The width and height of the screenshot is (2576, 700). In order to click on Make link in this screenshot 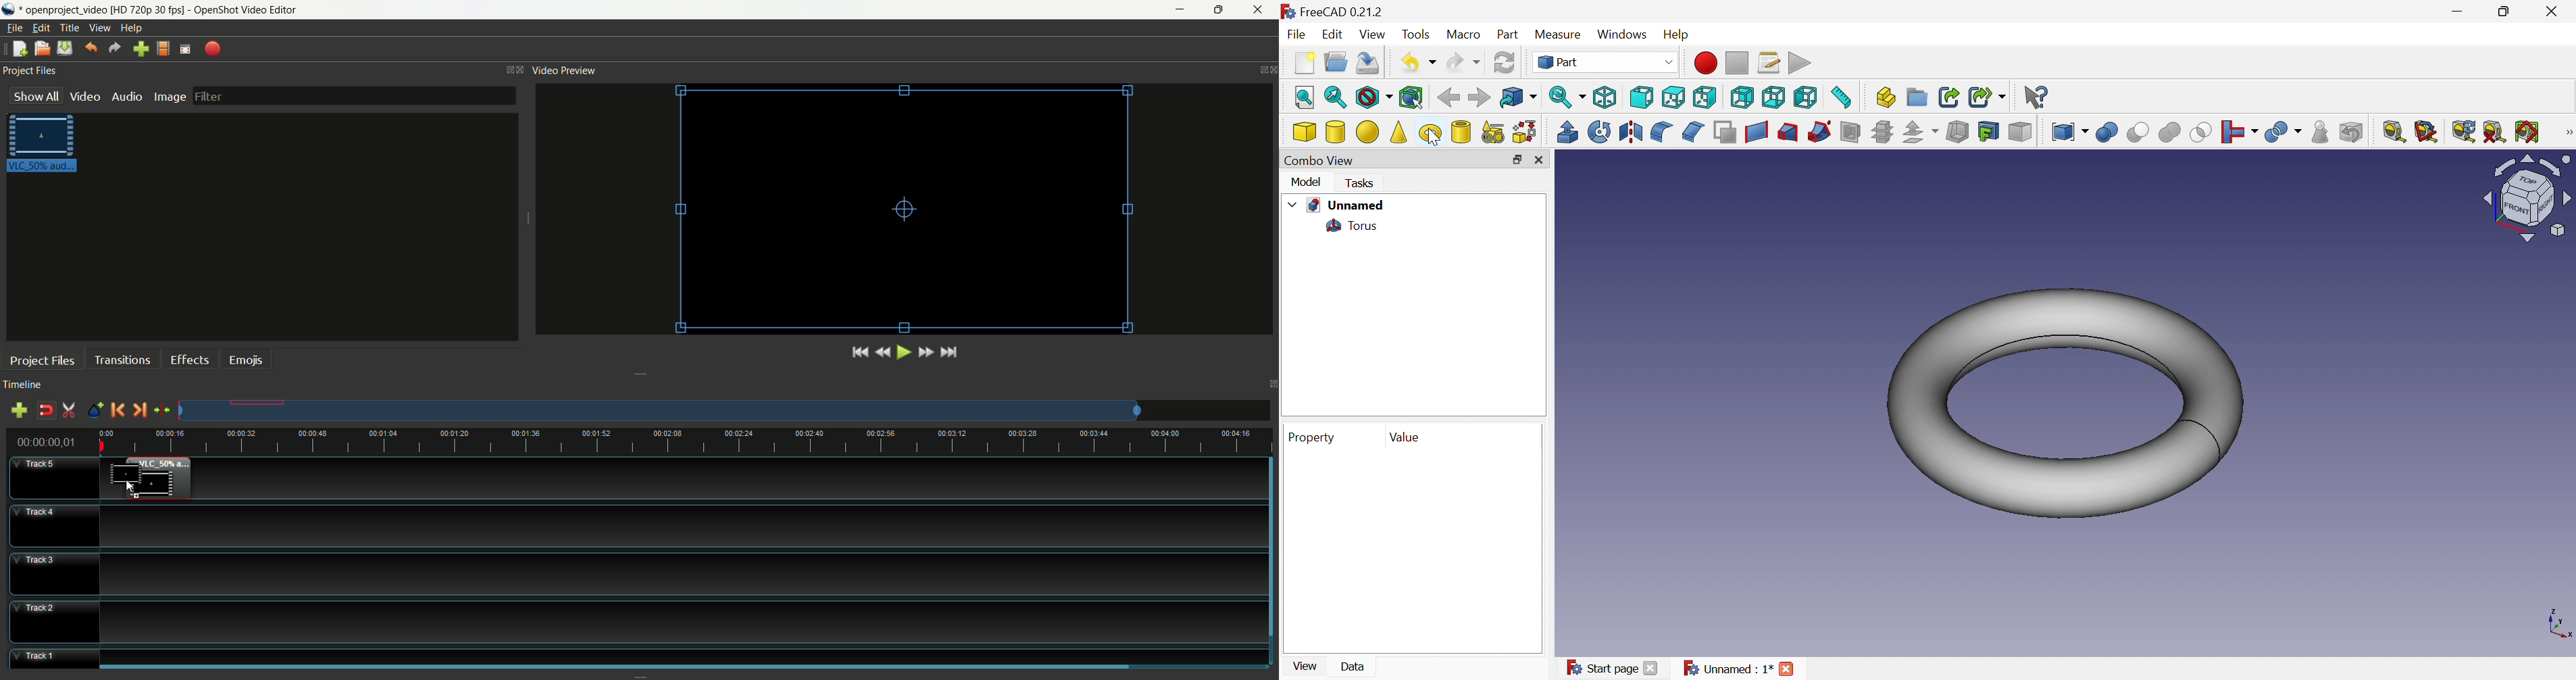, I will do `click(1946, 95)`.